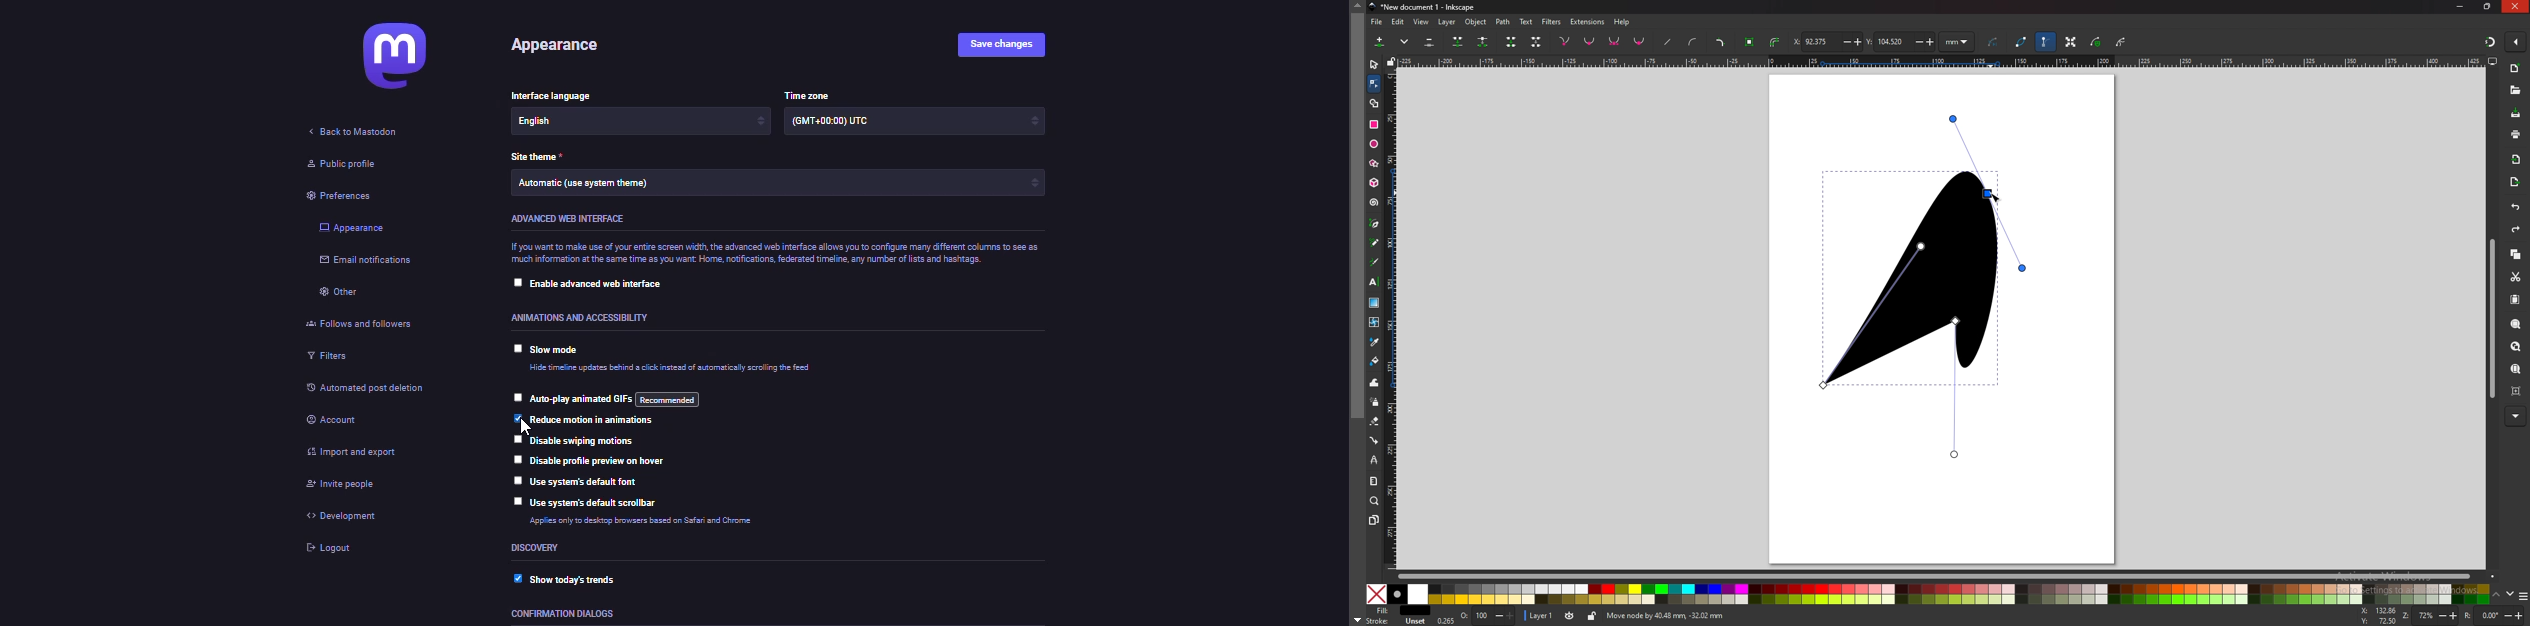  I want to click on nodes symmetrical, so click(1615, 42).